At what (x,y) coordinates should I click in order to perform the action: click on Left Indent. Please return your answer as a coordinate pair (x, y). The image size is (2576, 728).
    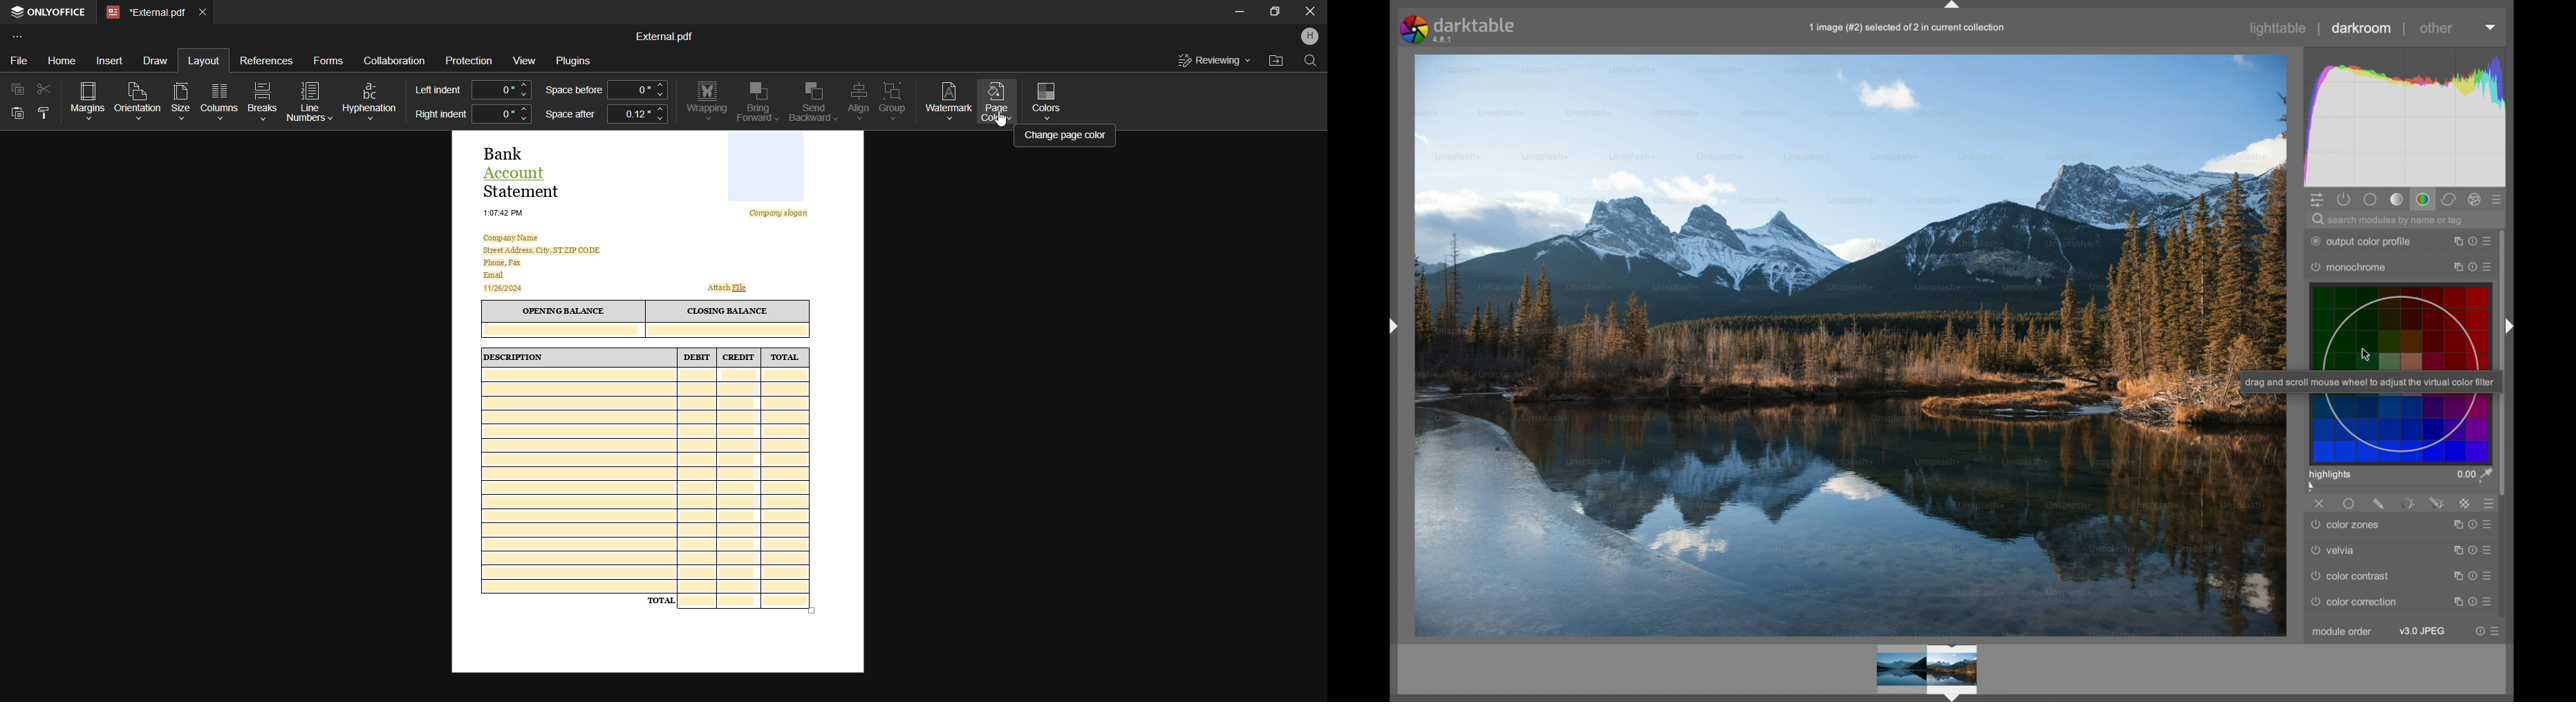
    Looking at the image, I should click on (438, 88).